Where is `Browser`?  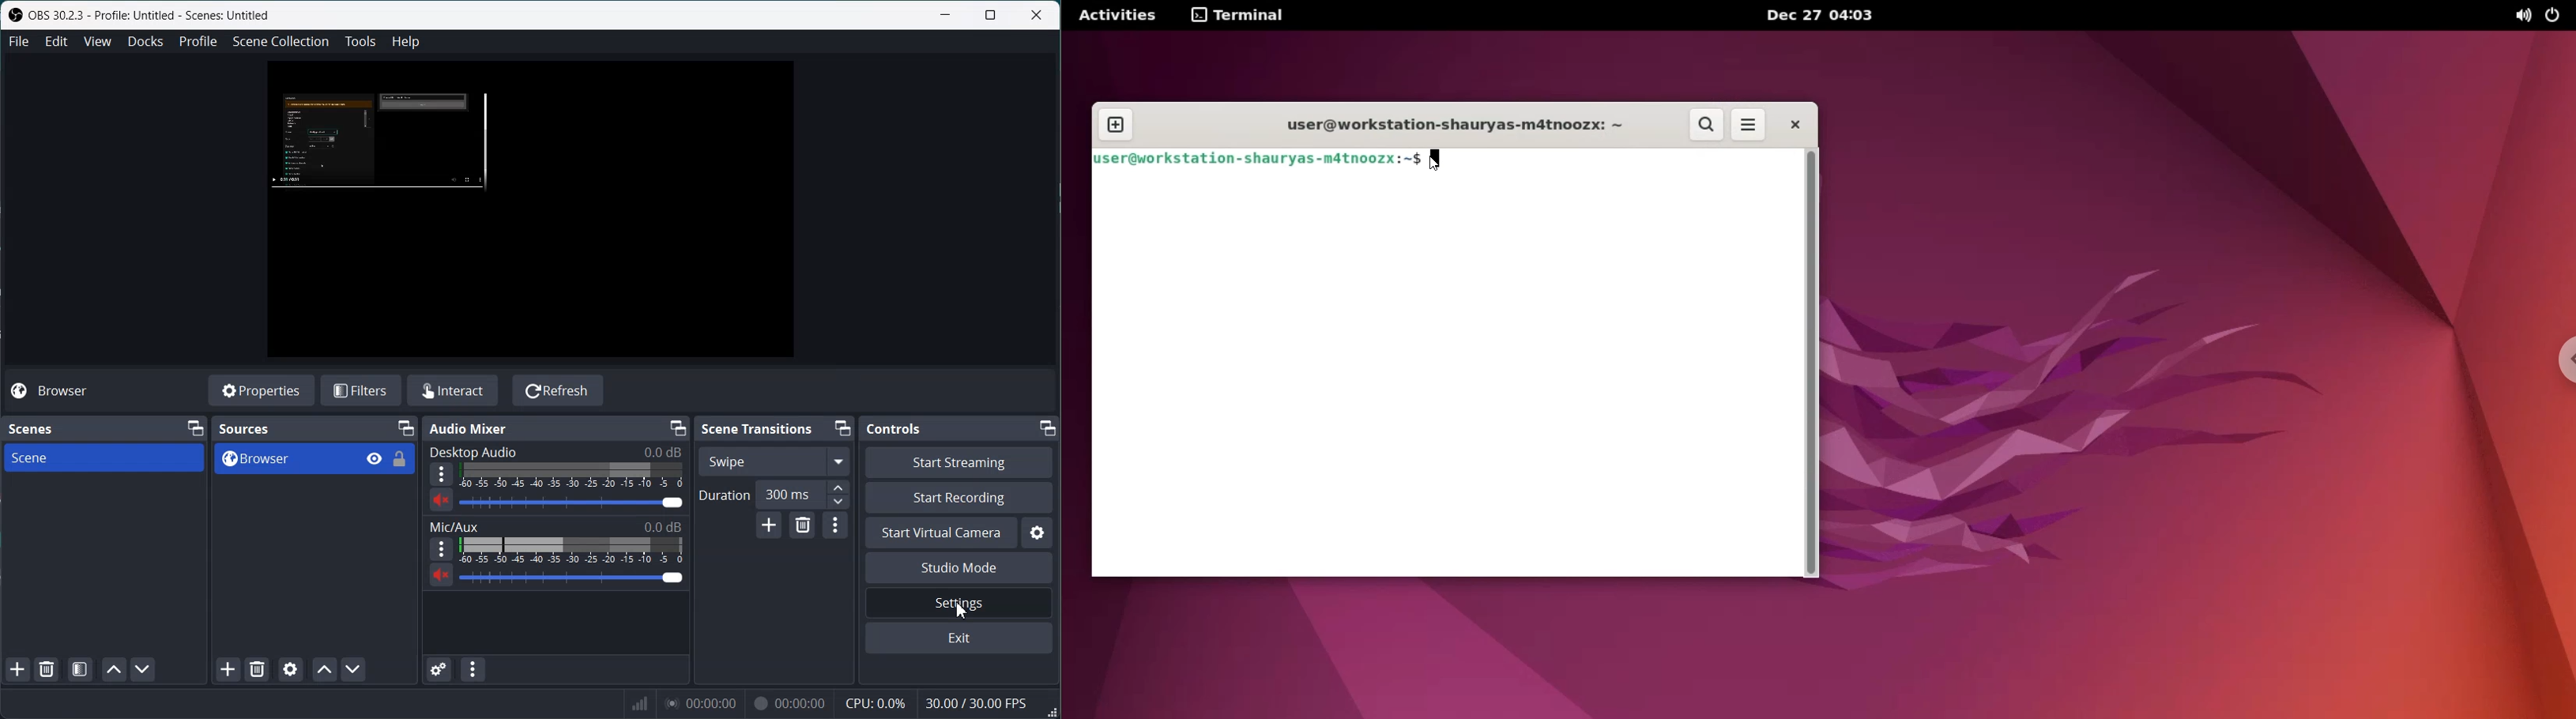 Browser is located at coordinates (284, 459).